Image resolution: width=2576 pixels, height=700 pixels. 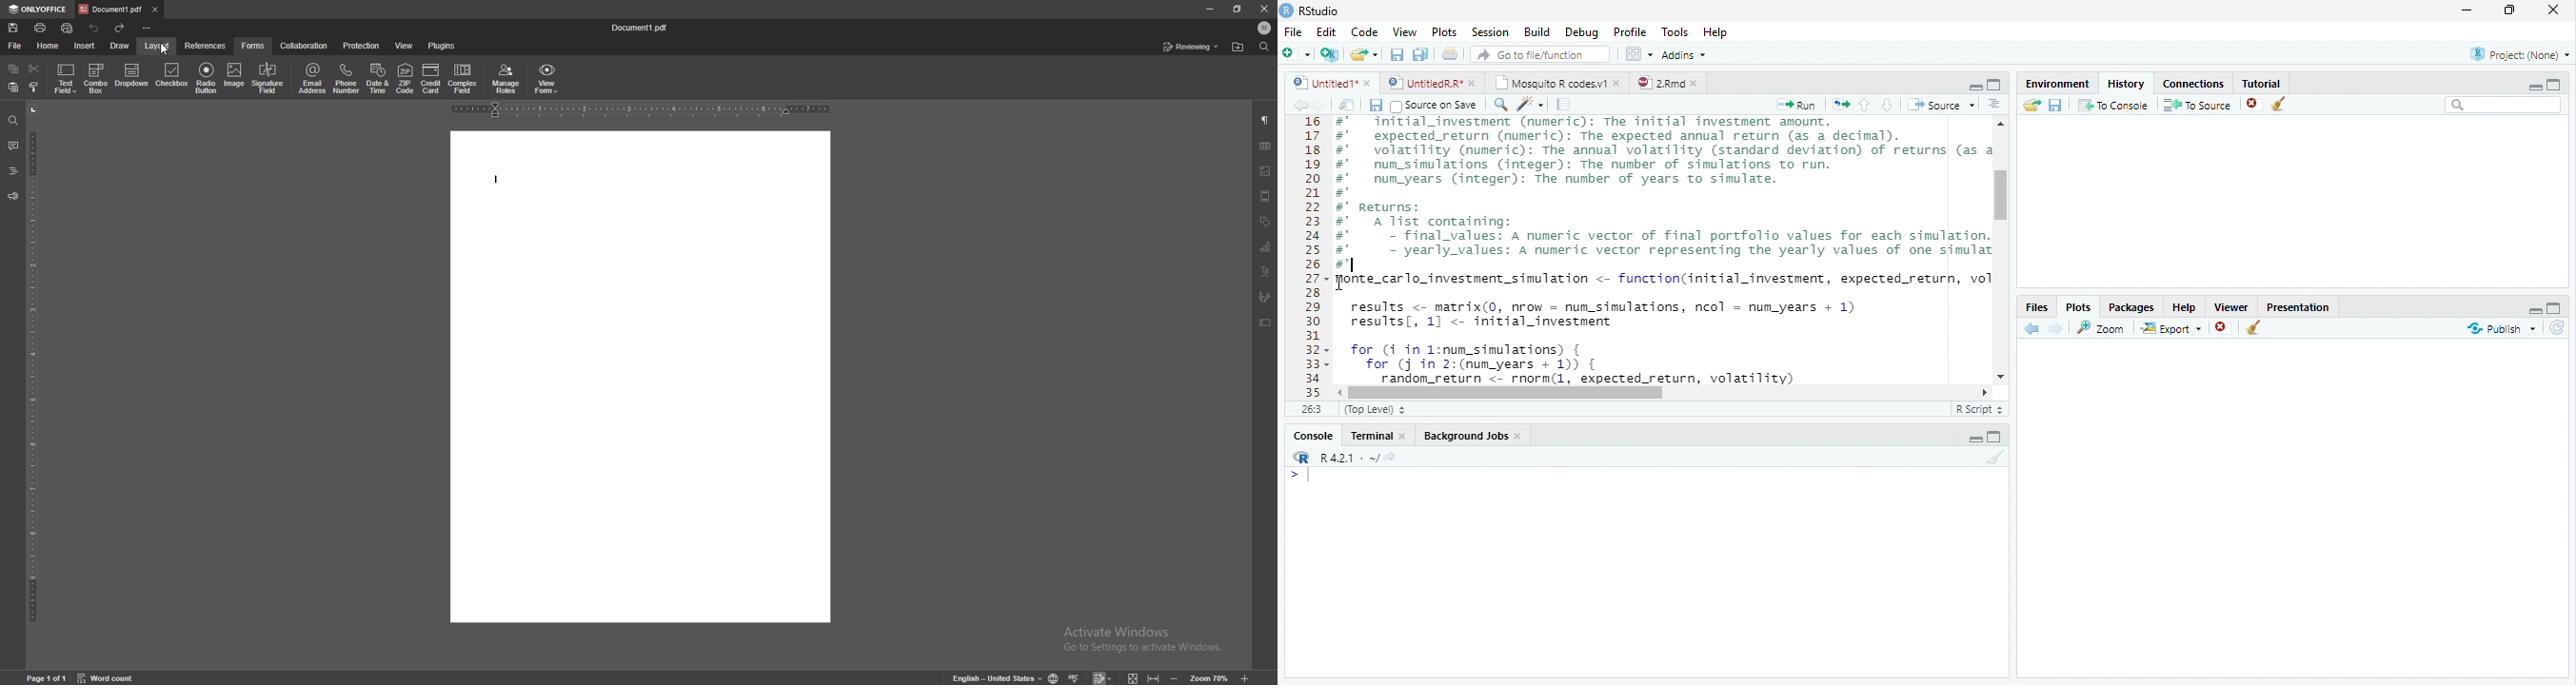 What do you see at coordinates (1292, 31) in the screenshot?
I see `File` at bounding box center [1292, 31].